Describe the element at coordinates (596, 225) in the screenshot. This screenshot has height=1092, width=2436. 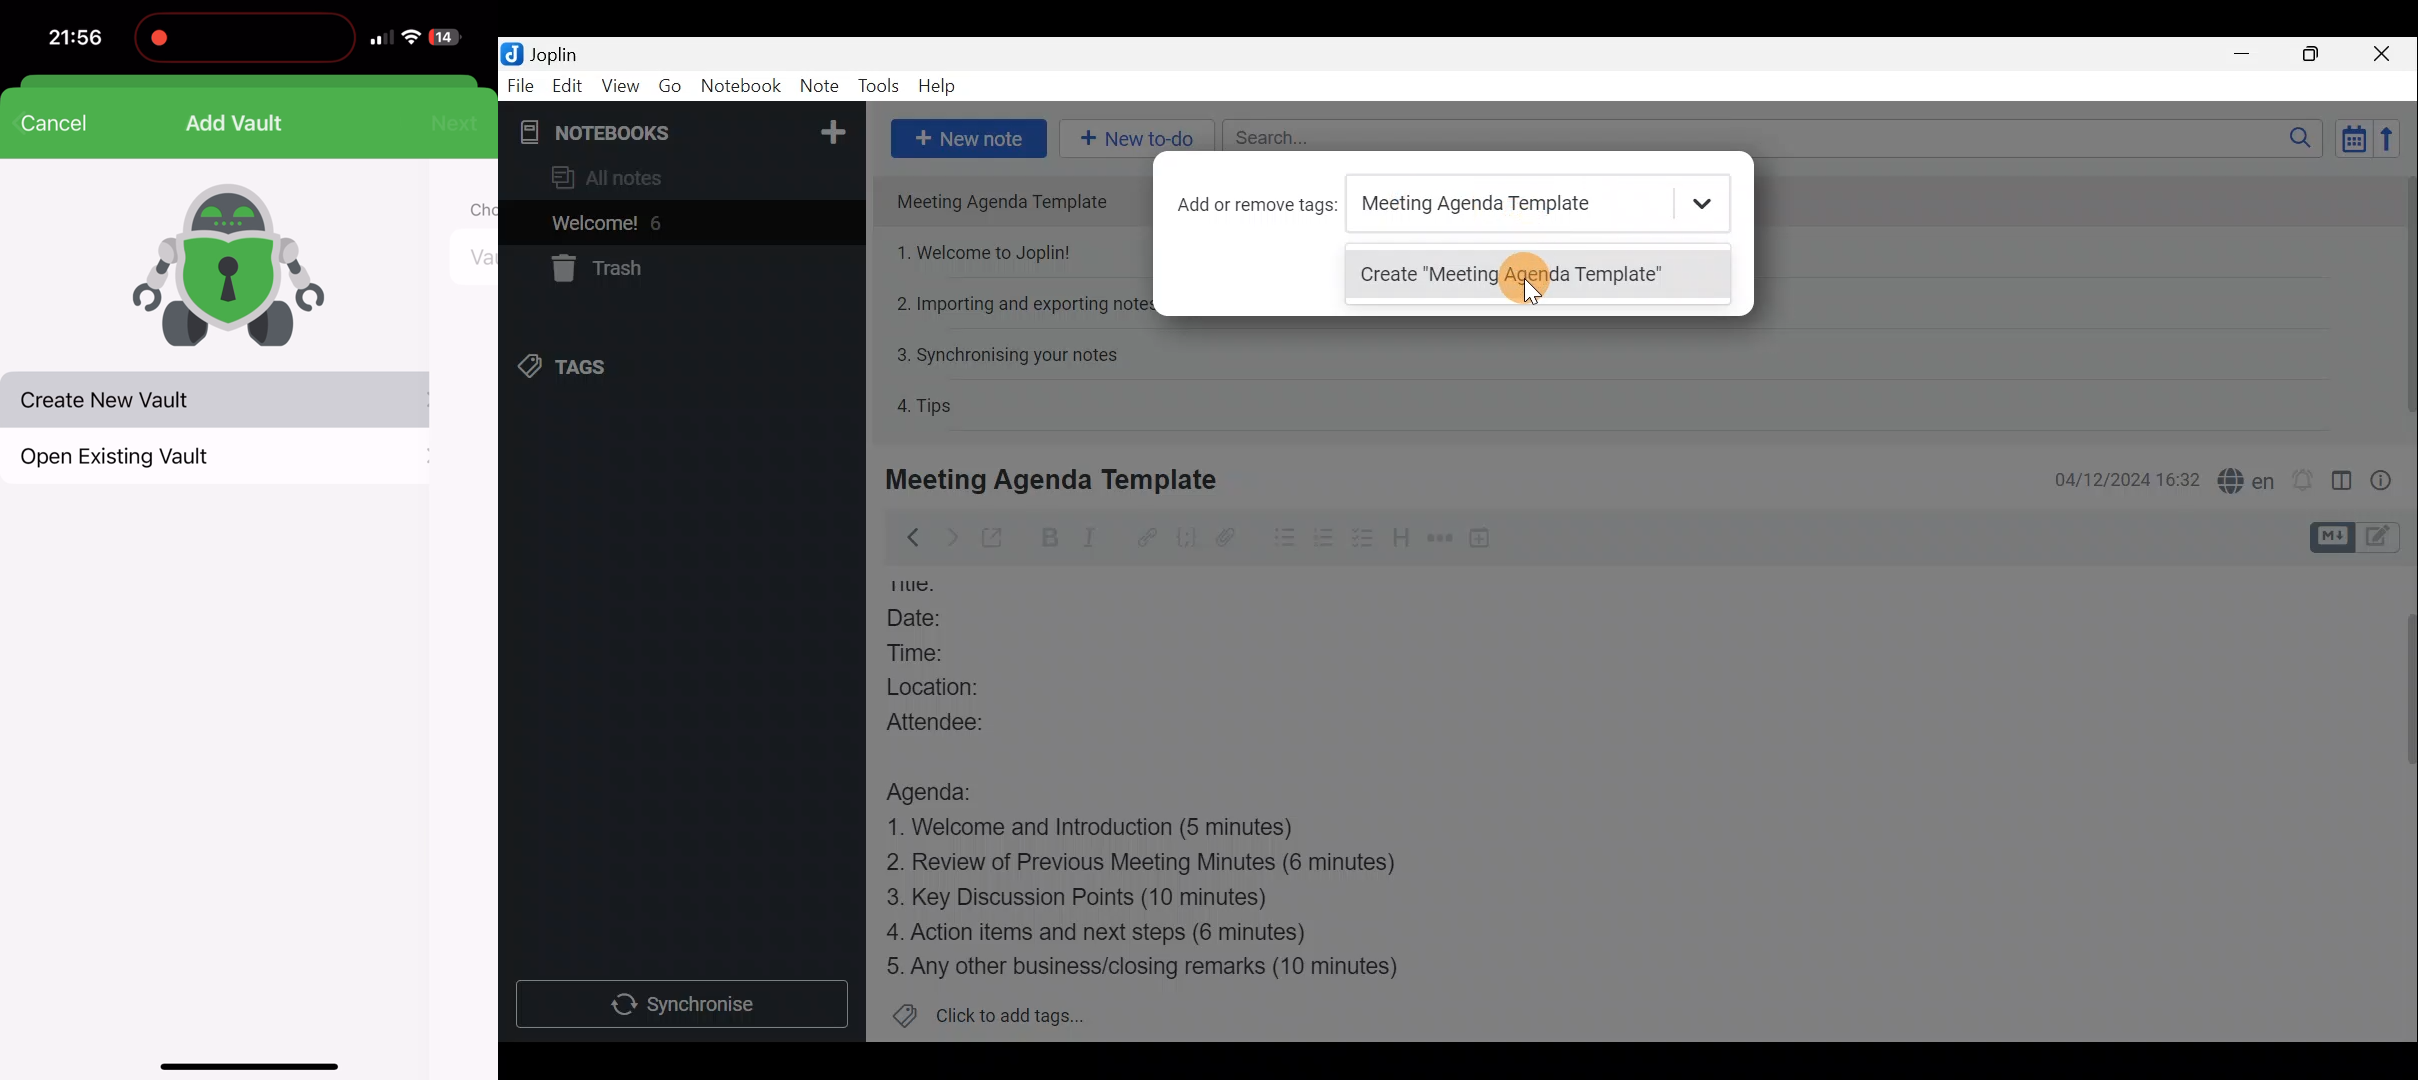
I see `Welcome!` at that location.